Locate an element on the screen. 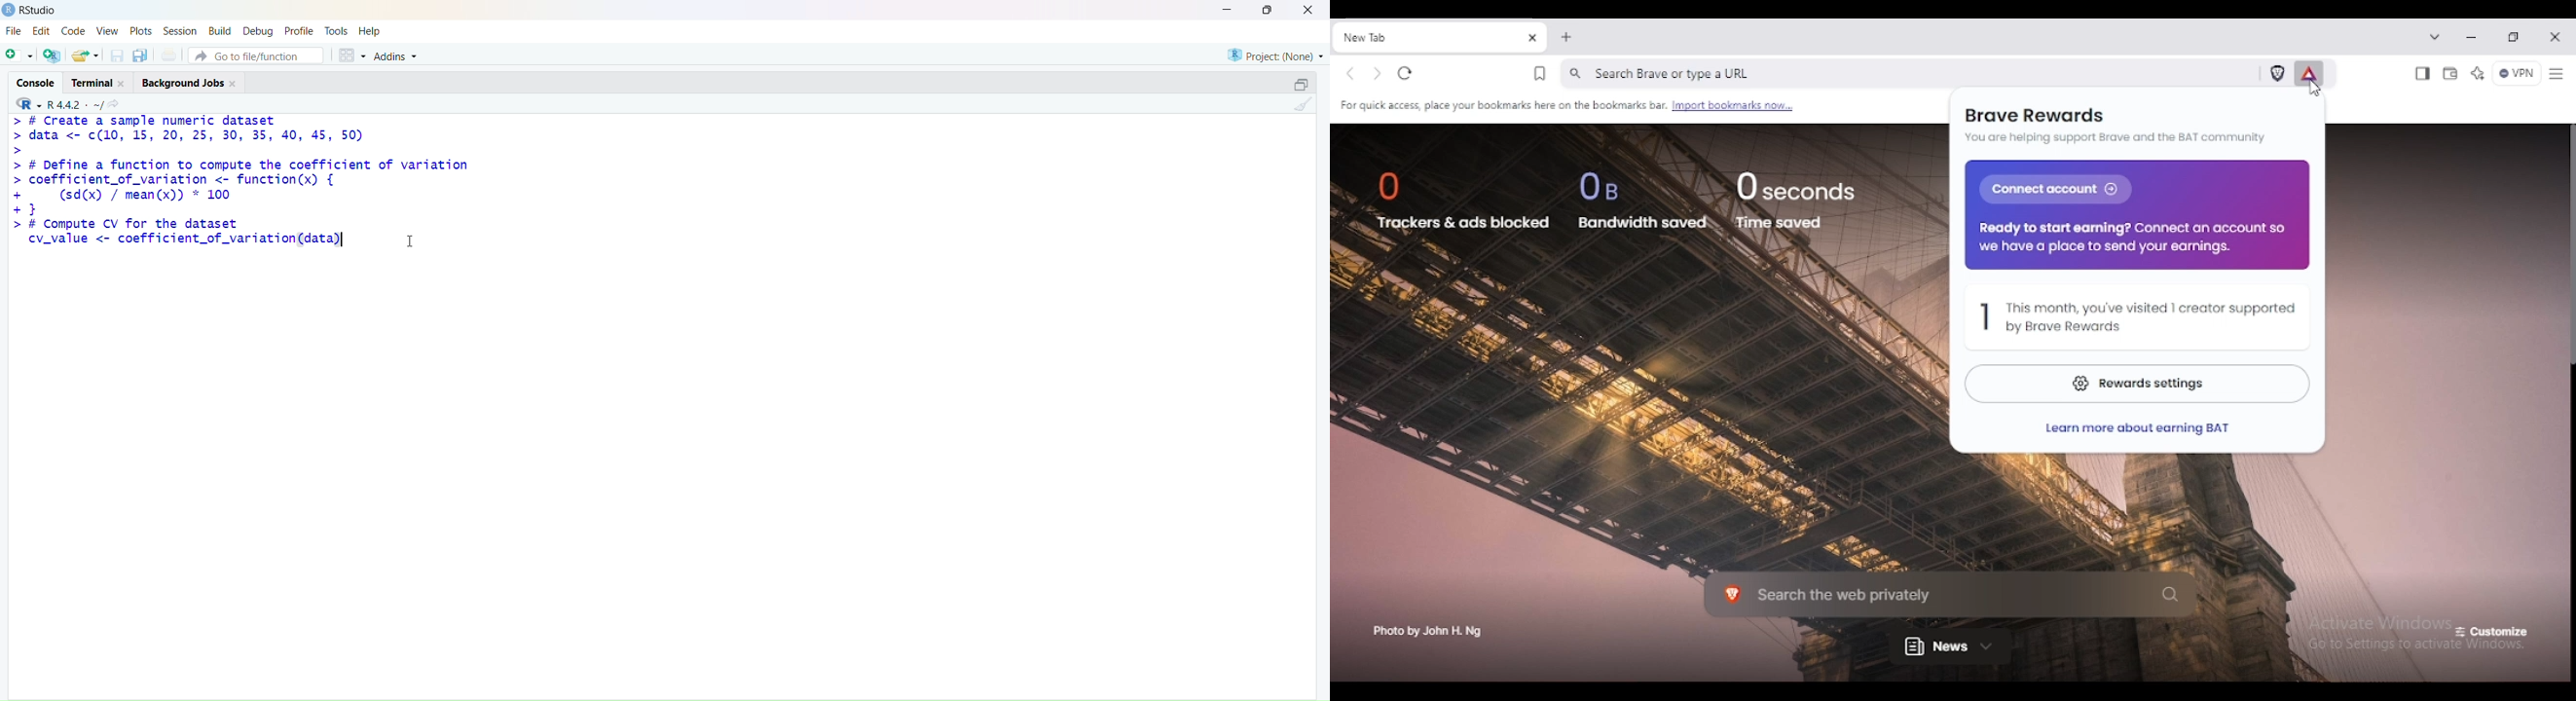 This screenshot has width=2576, height=728. plots is located at coordinates (141, 30).